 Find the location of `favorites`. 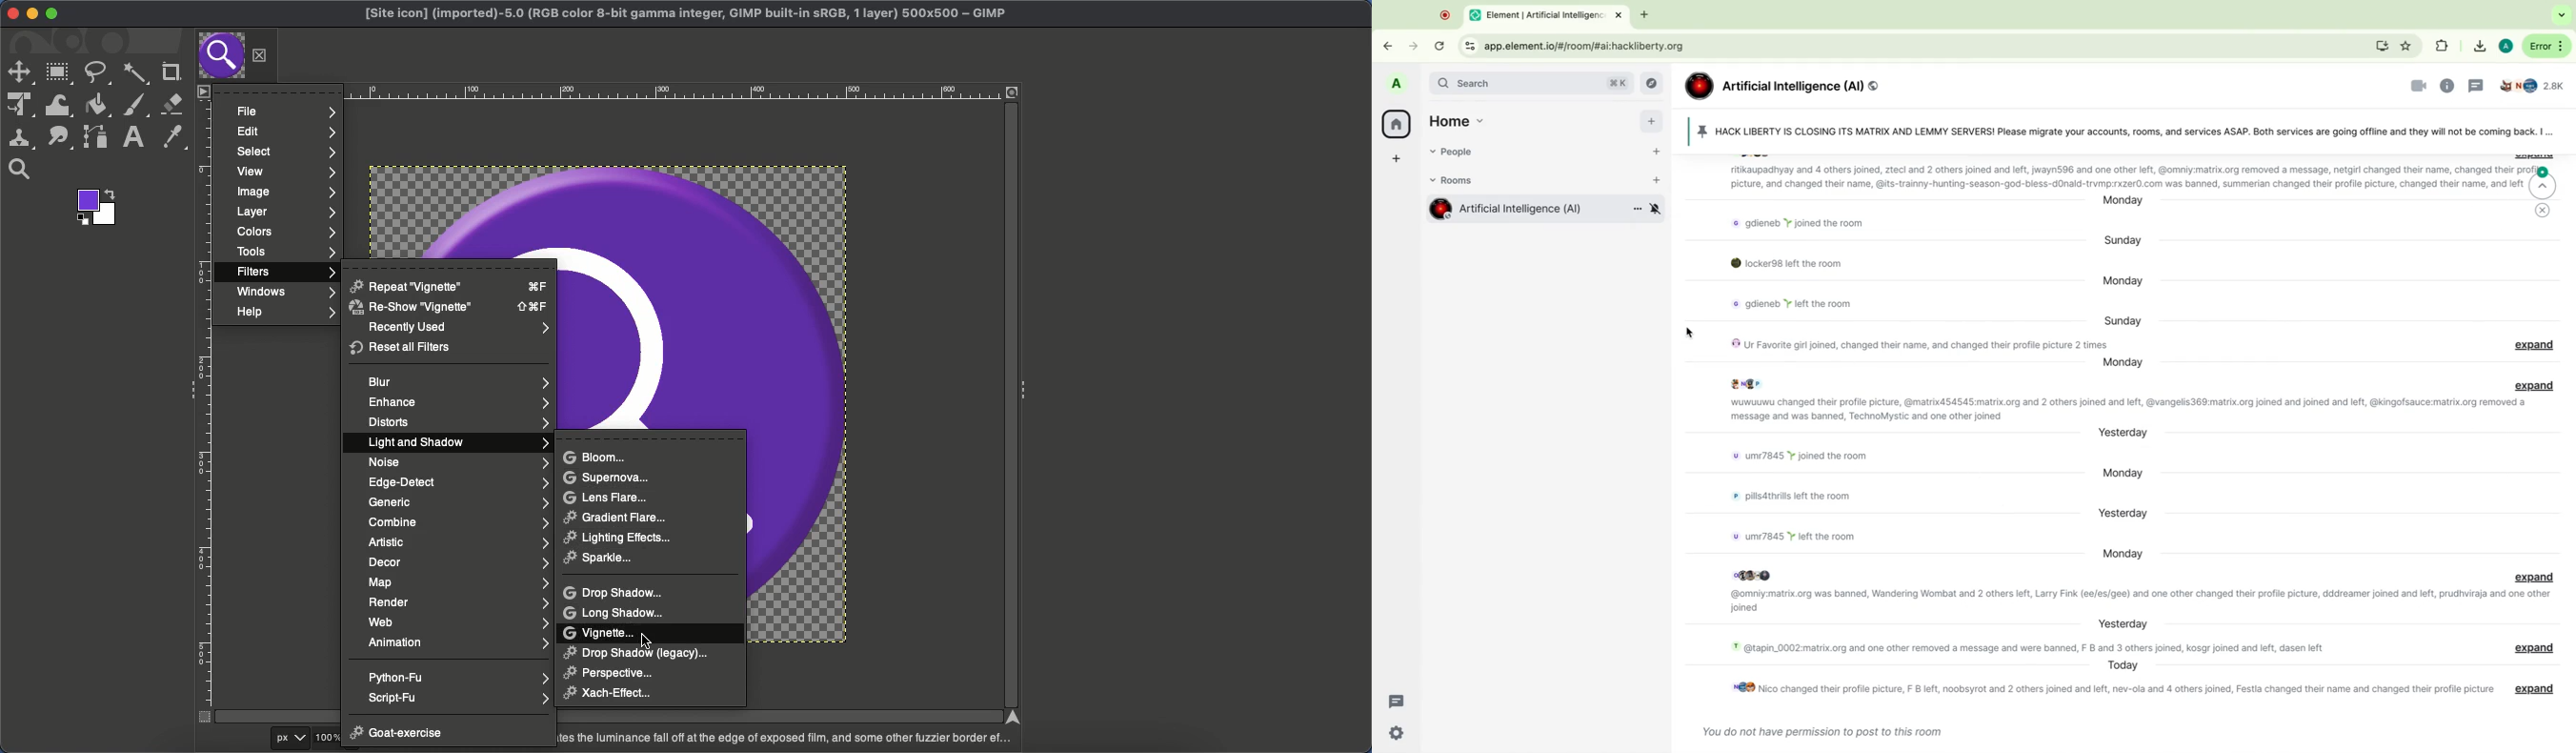

favorites is located at coordinates (2406, 44).